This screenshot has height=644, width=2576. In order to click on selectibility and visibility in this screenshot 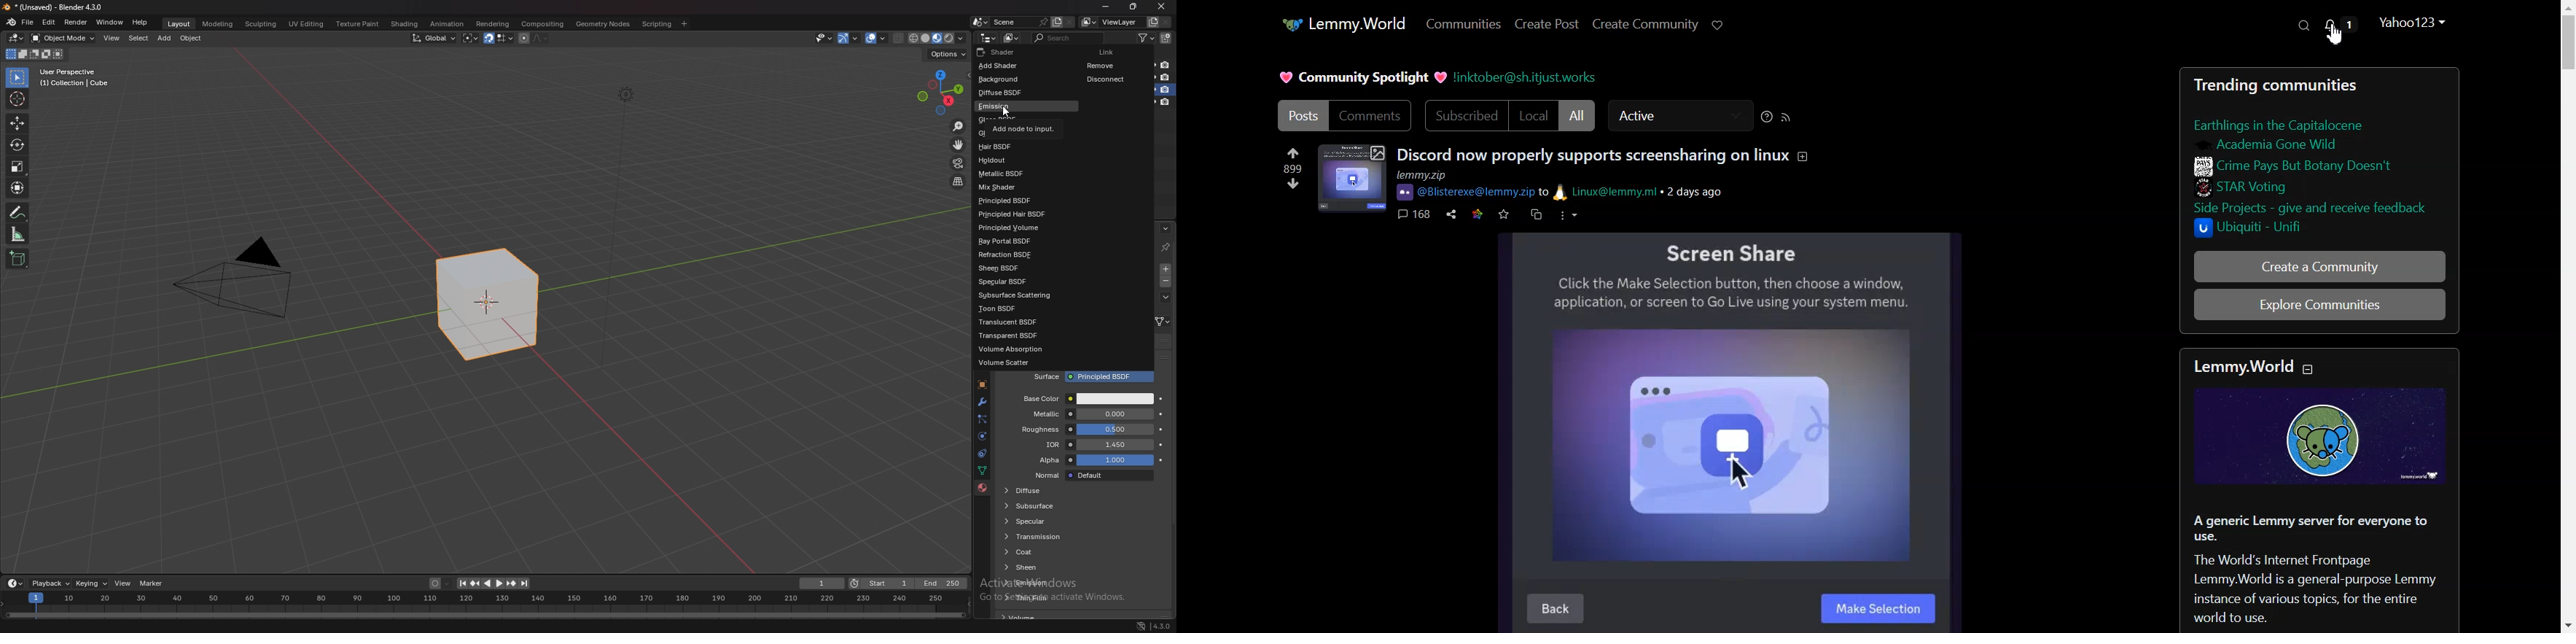, I will do `click(825, 38)`.